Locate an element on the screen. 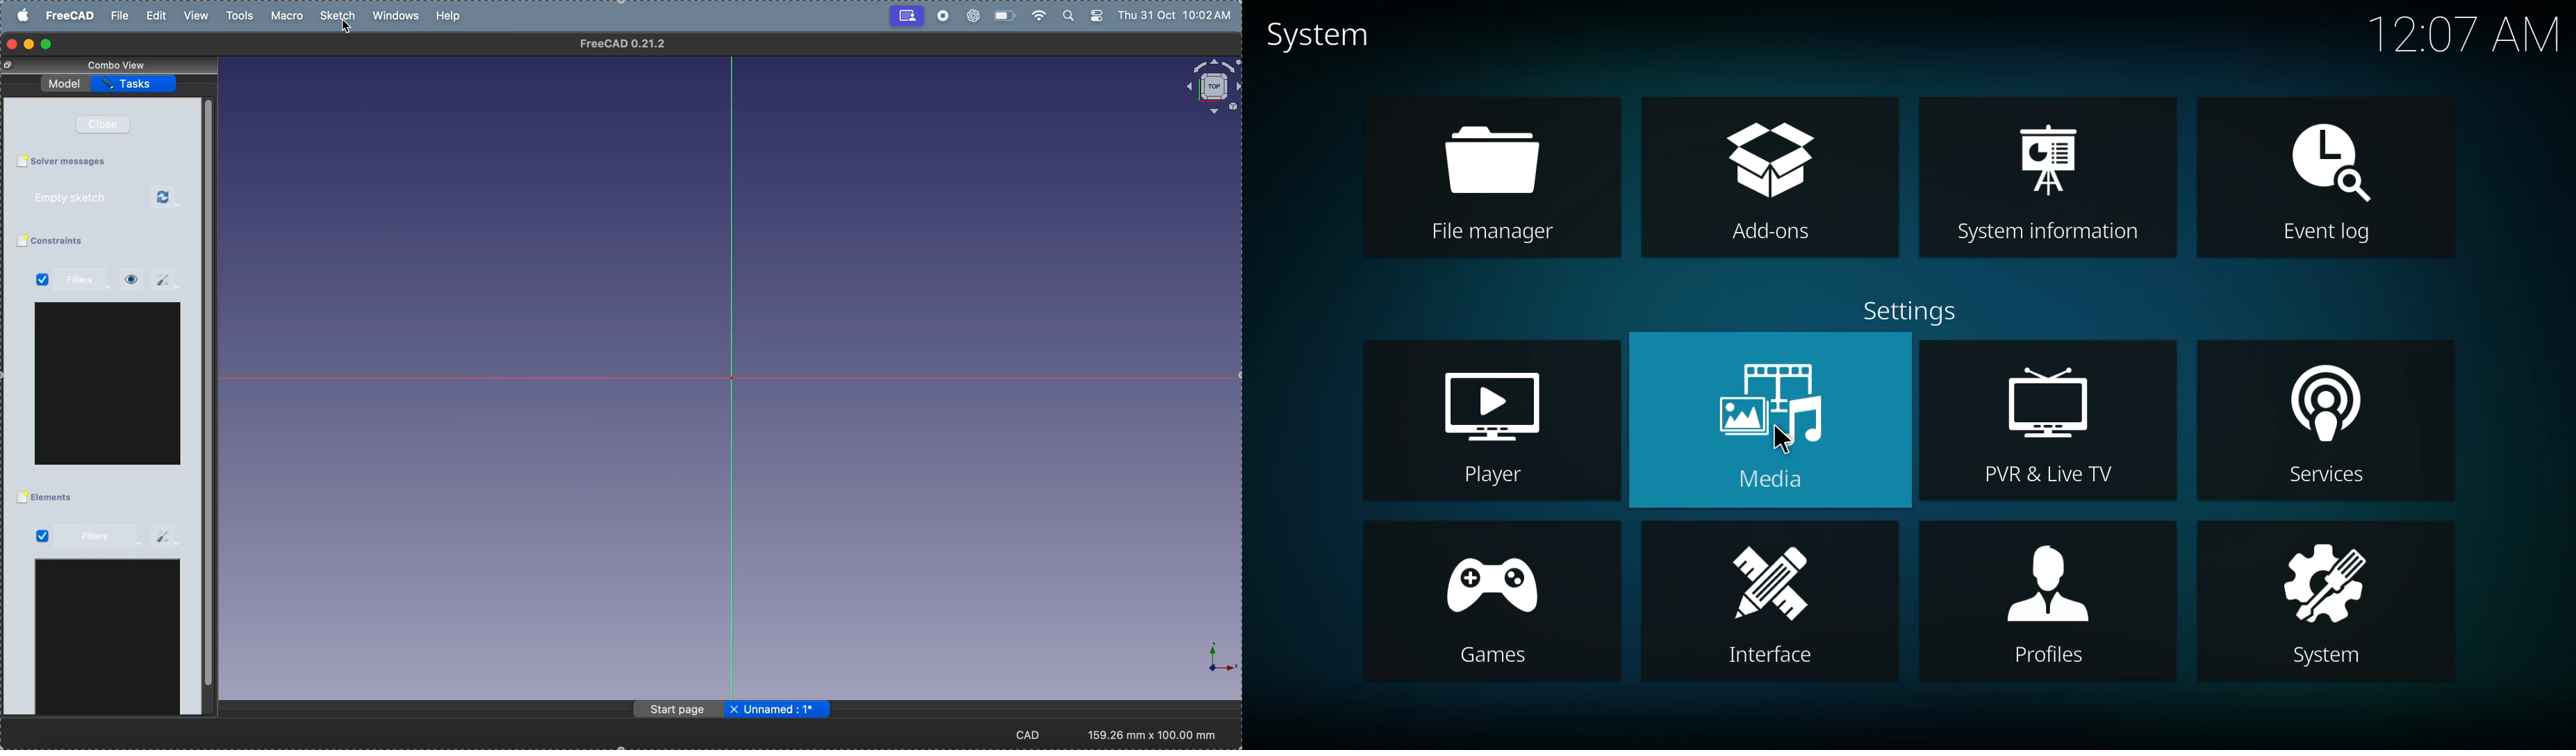  services is located at coordinates (2324, 422).